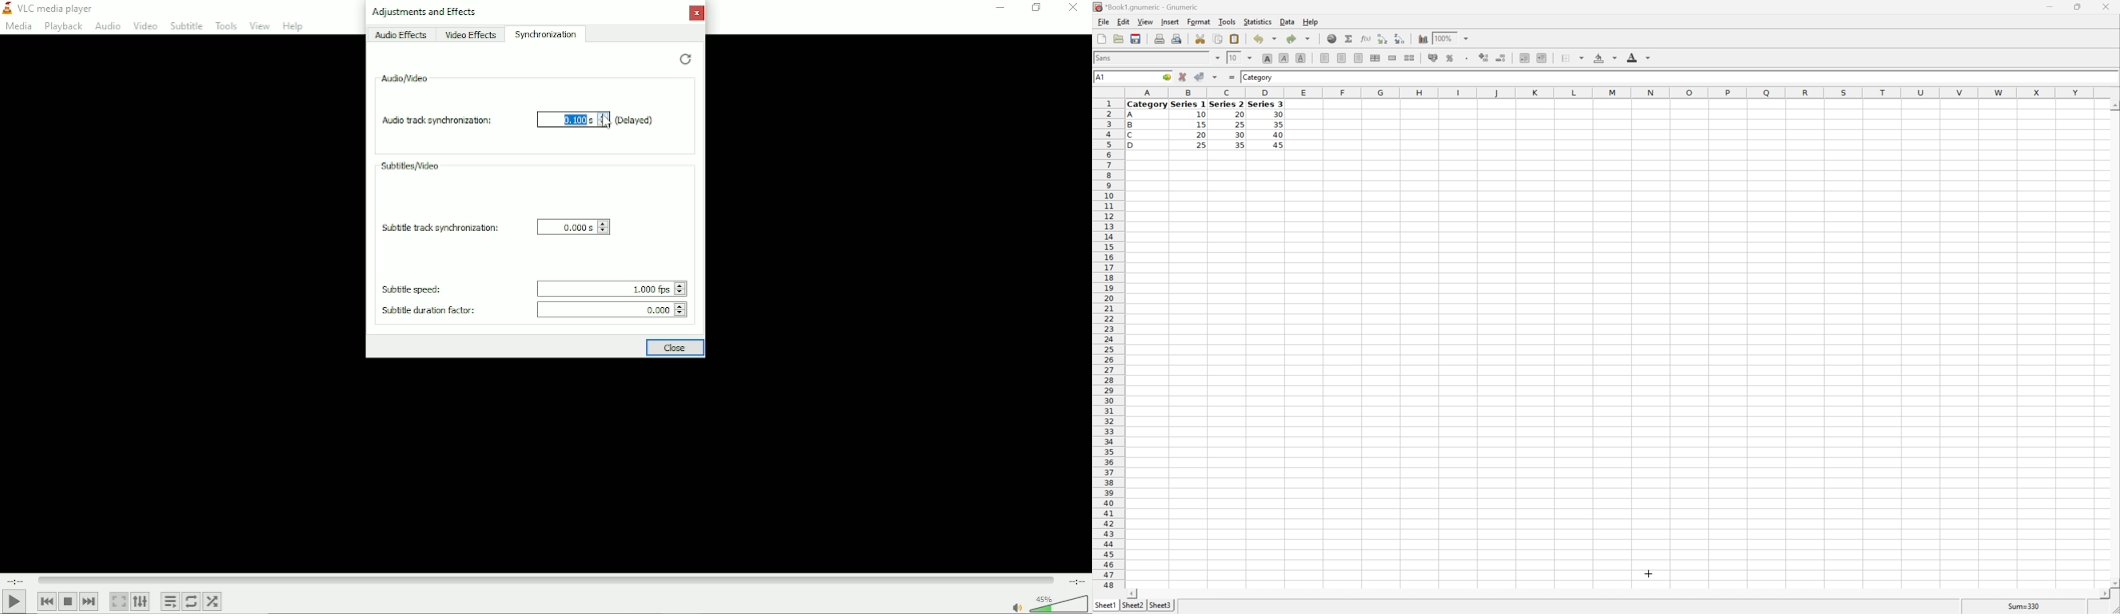 This screenshot has width=2128, height=616. Describe the element at coordinates (1604, 57) in the screenshot. I see `Background` at that location.